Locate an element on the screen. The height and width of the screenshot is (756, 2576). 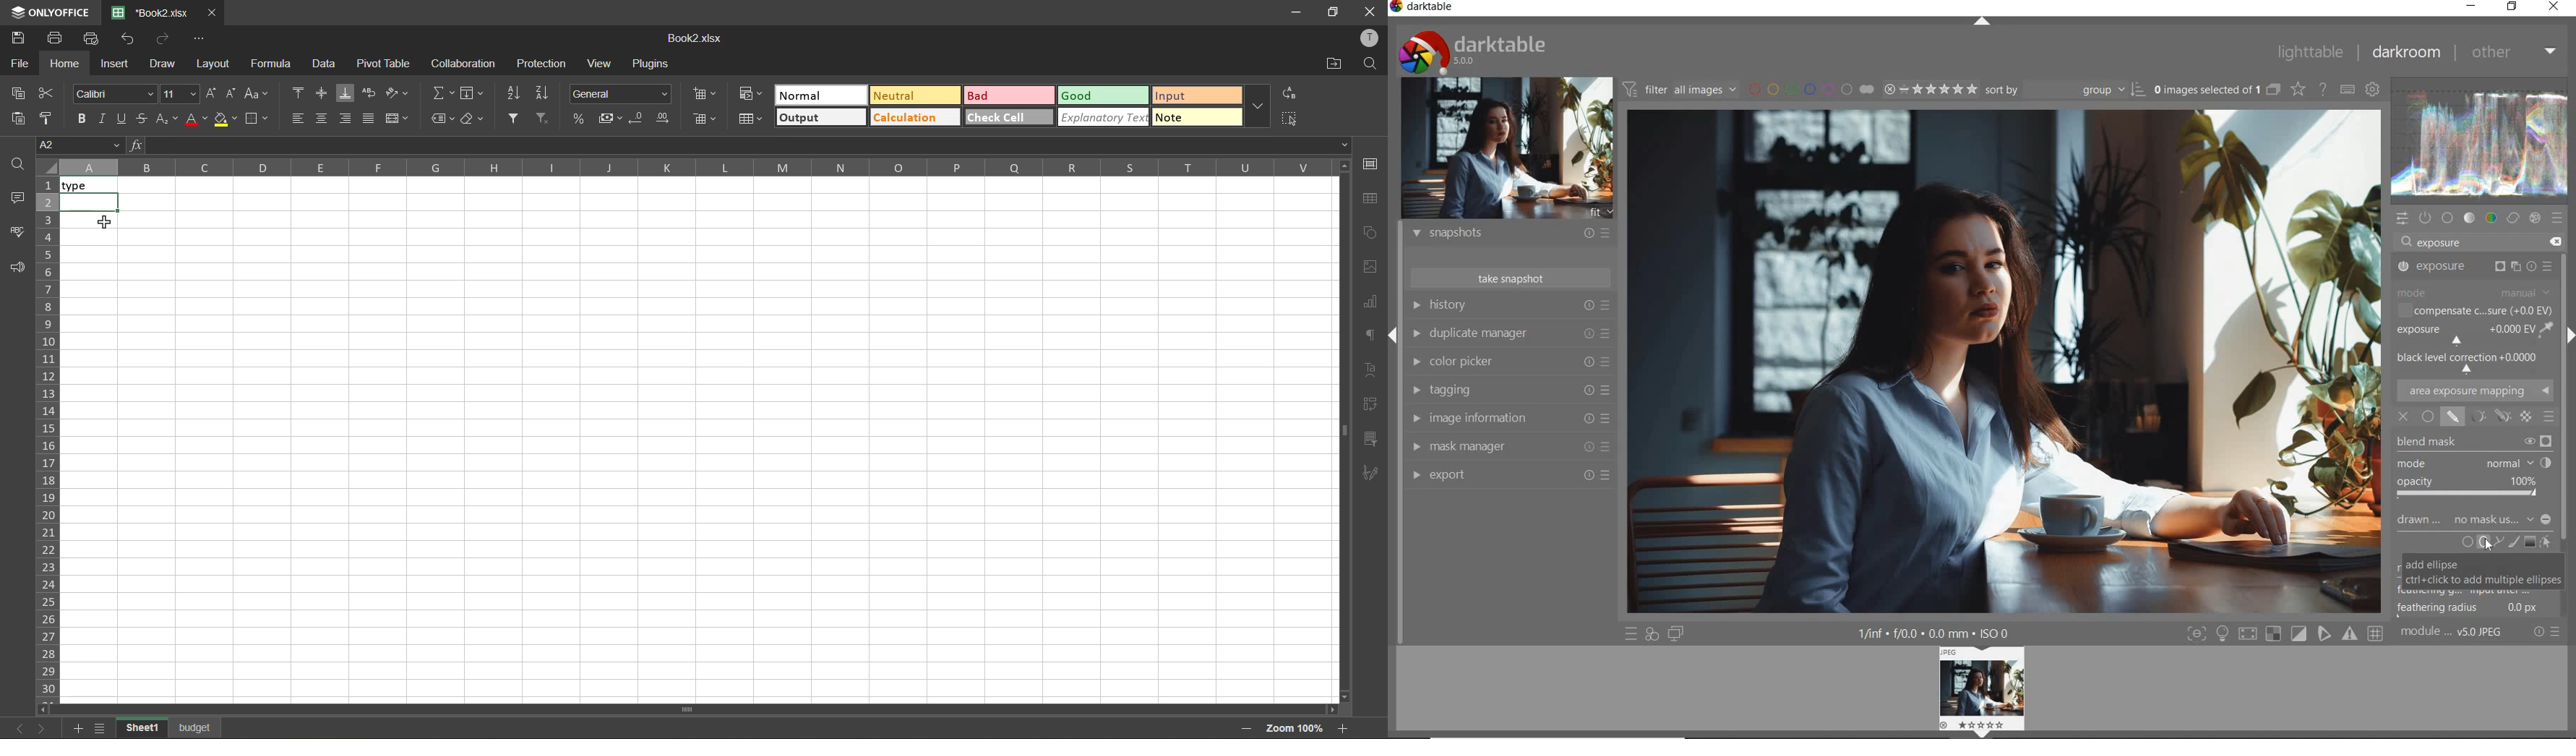
open location is located at coordinates (1334, 63).